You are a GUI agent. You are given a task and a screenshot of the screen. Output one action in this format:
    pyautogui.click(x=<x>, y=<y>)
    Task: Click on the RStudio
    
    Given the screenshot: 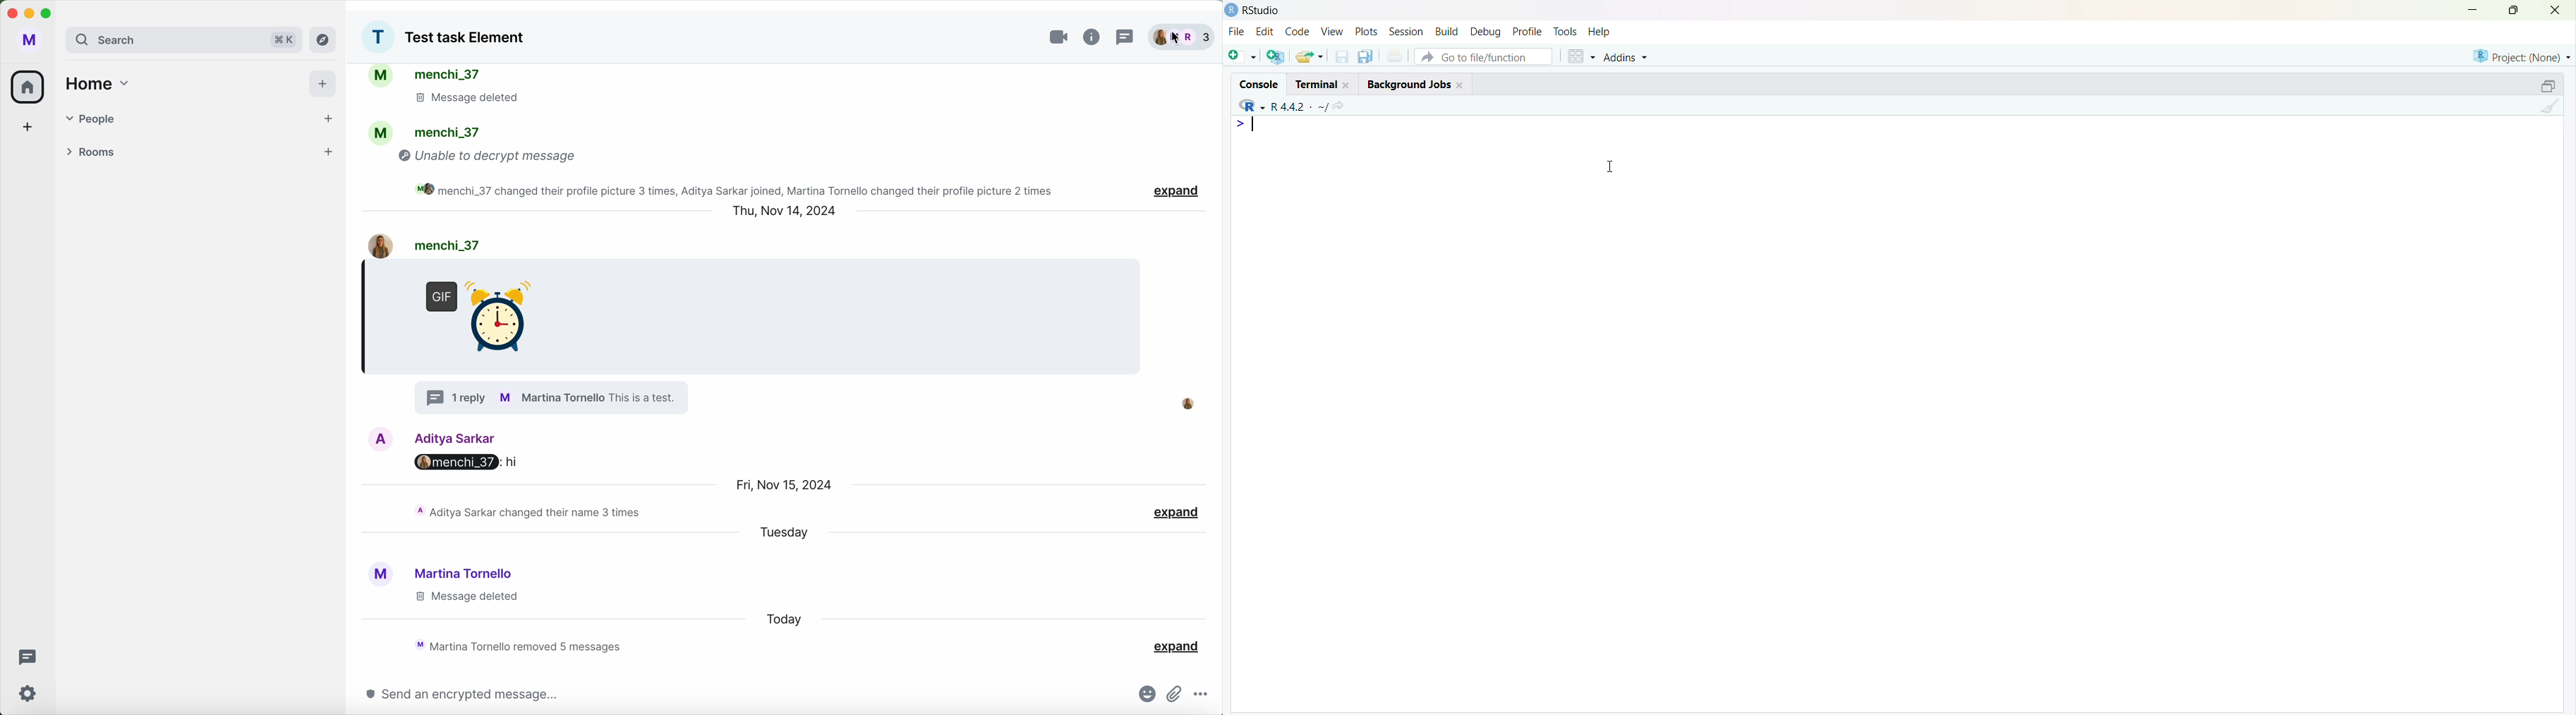 What is the action you would take?
    pyautogui.click(x=1256, y=10)
    